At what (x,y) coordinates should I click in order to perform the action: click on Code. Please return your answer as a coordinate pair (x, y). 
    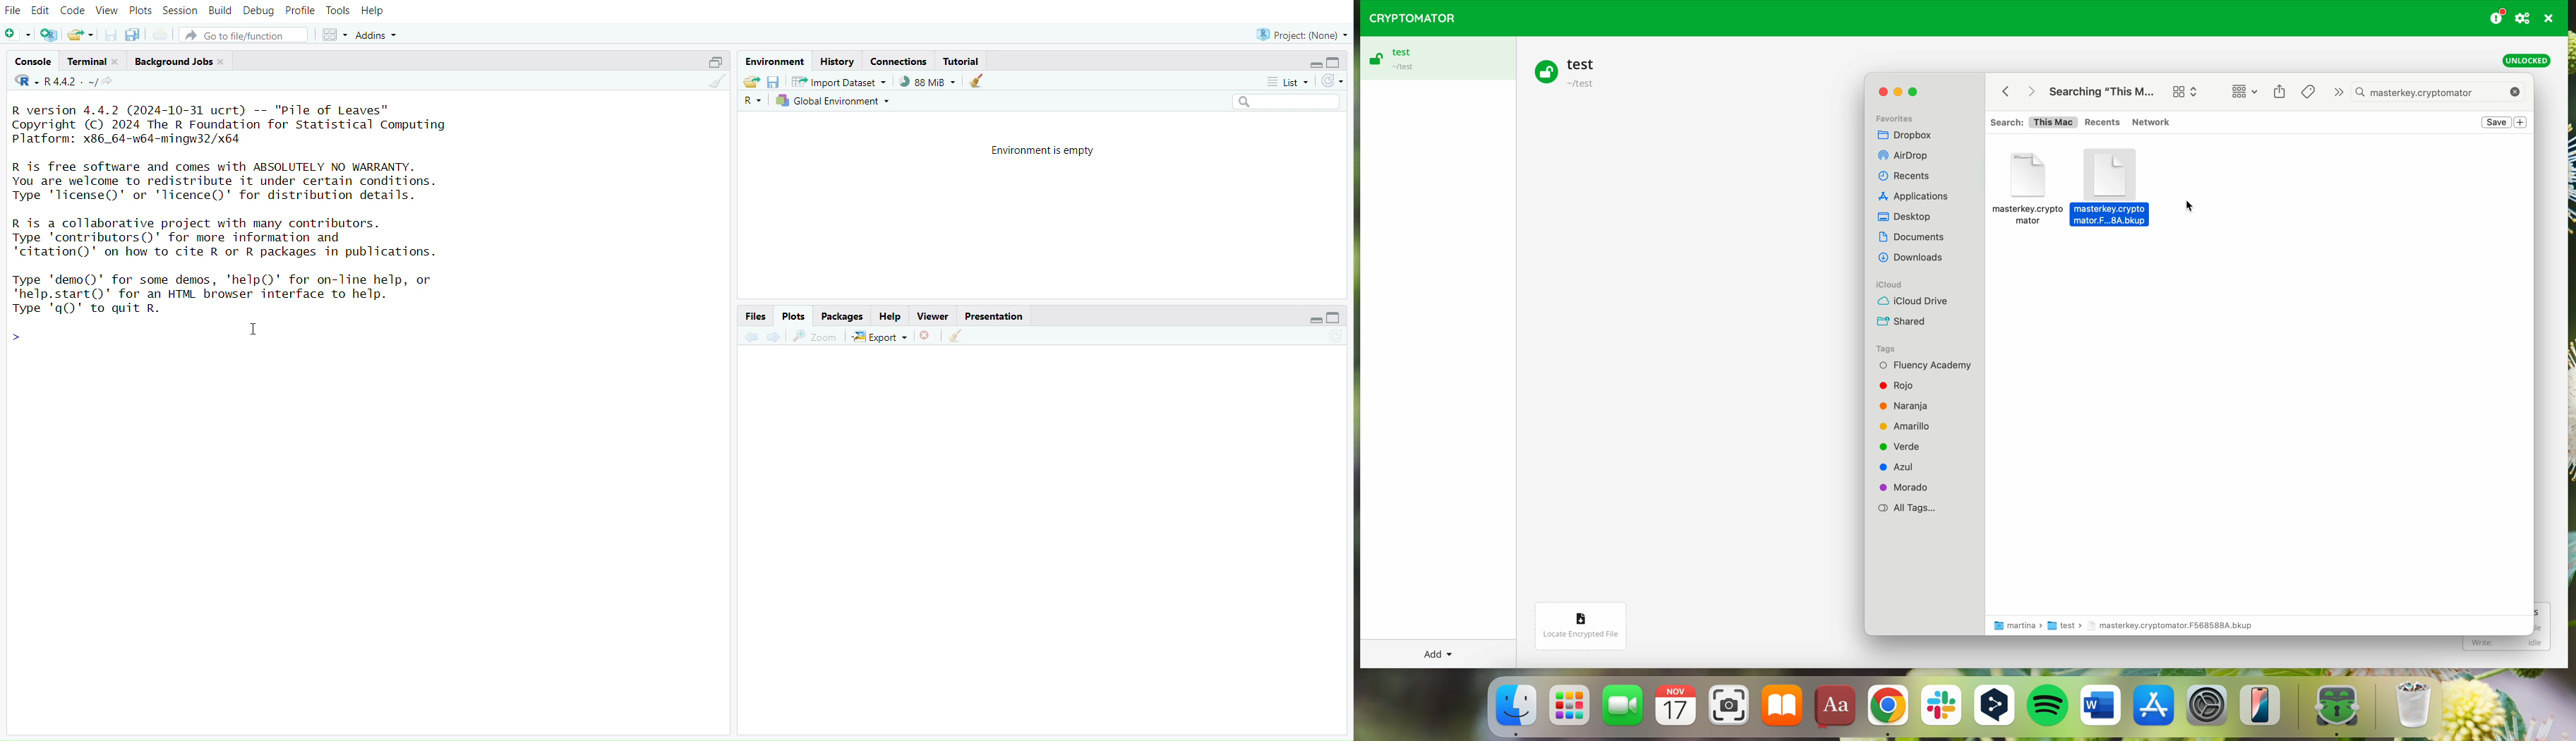
    Looking at the image, I should click on (72, 11).